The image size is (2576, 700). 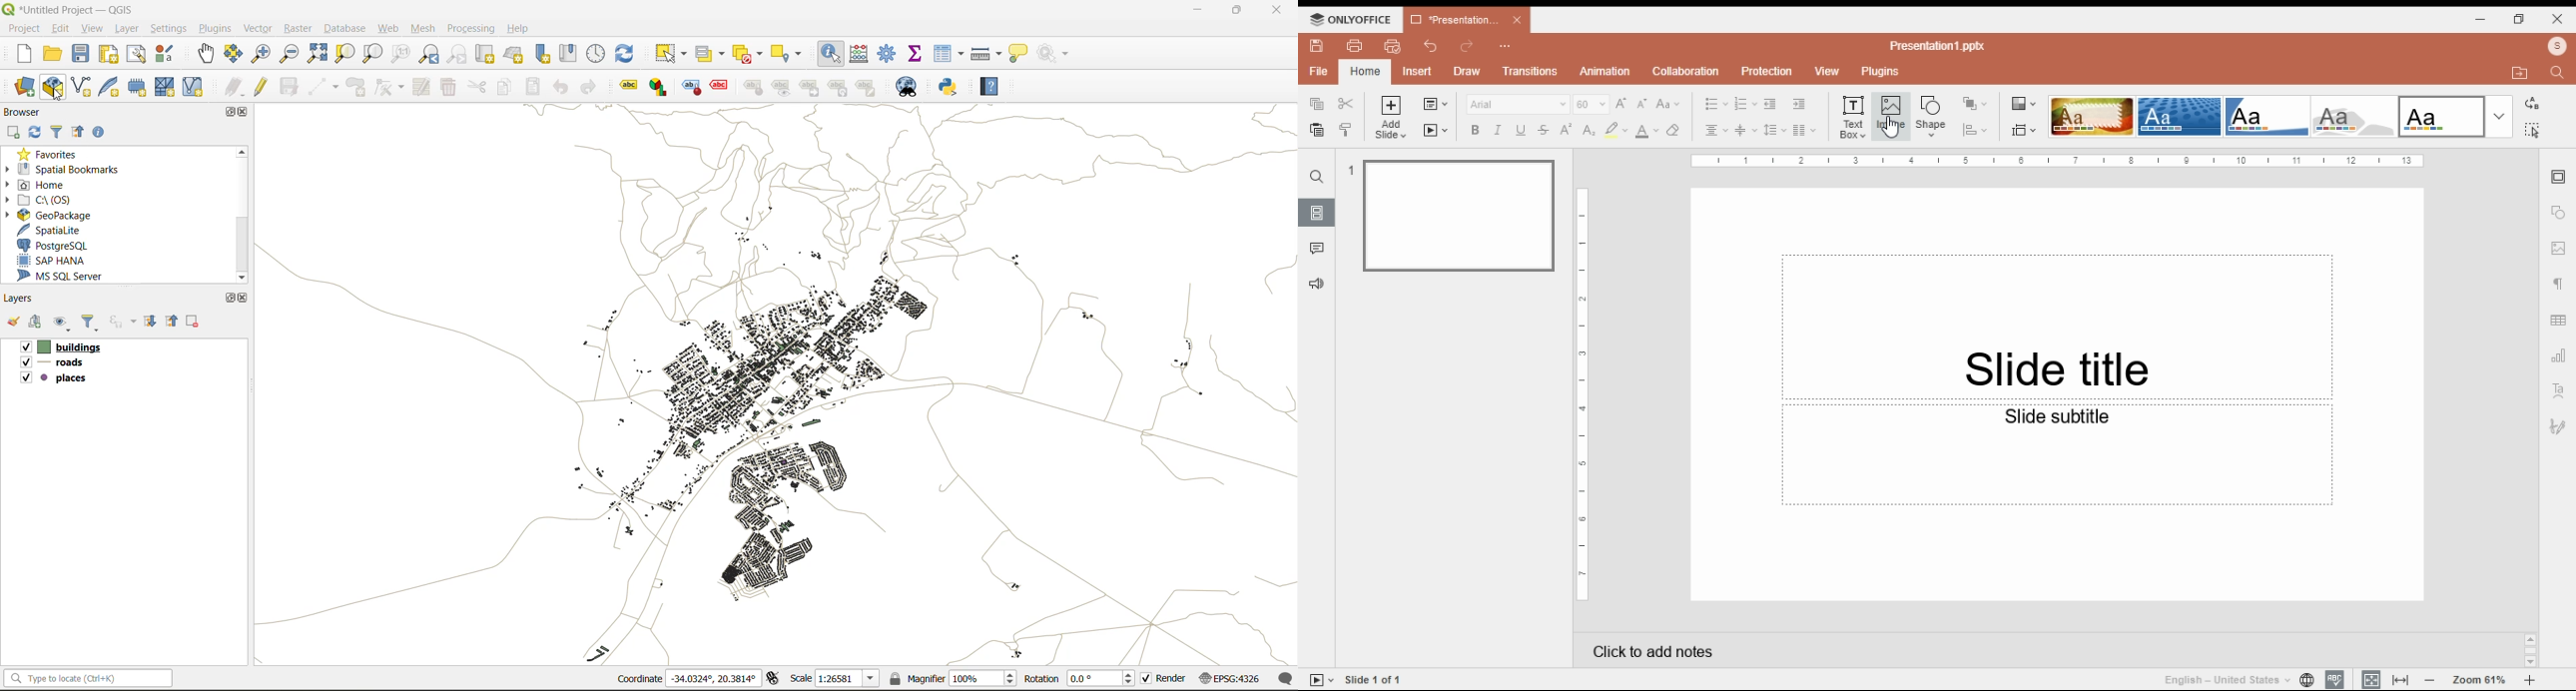 What do you see at coordinates (1475, 129) in the screenshot?
I see `bold` at bounding box center [1475, 129].